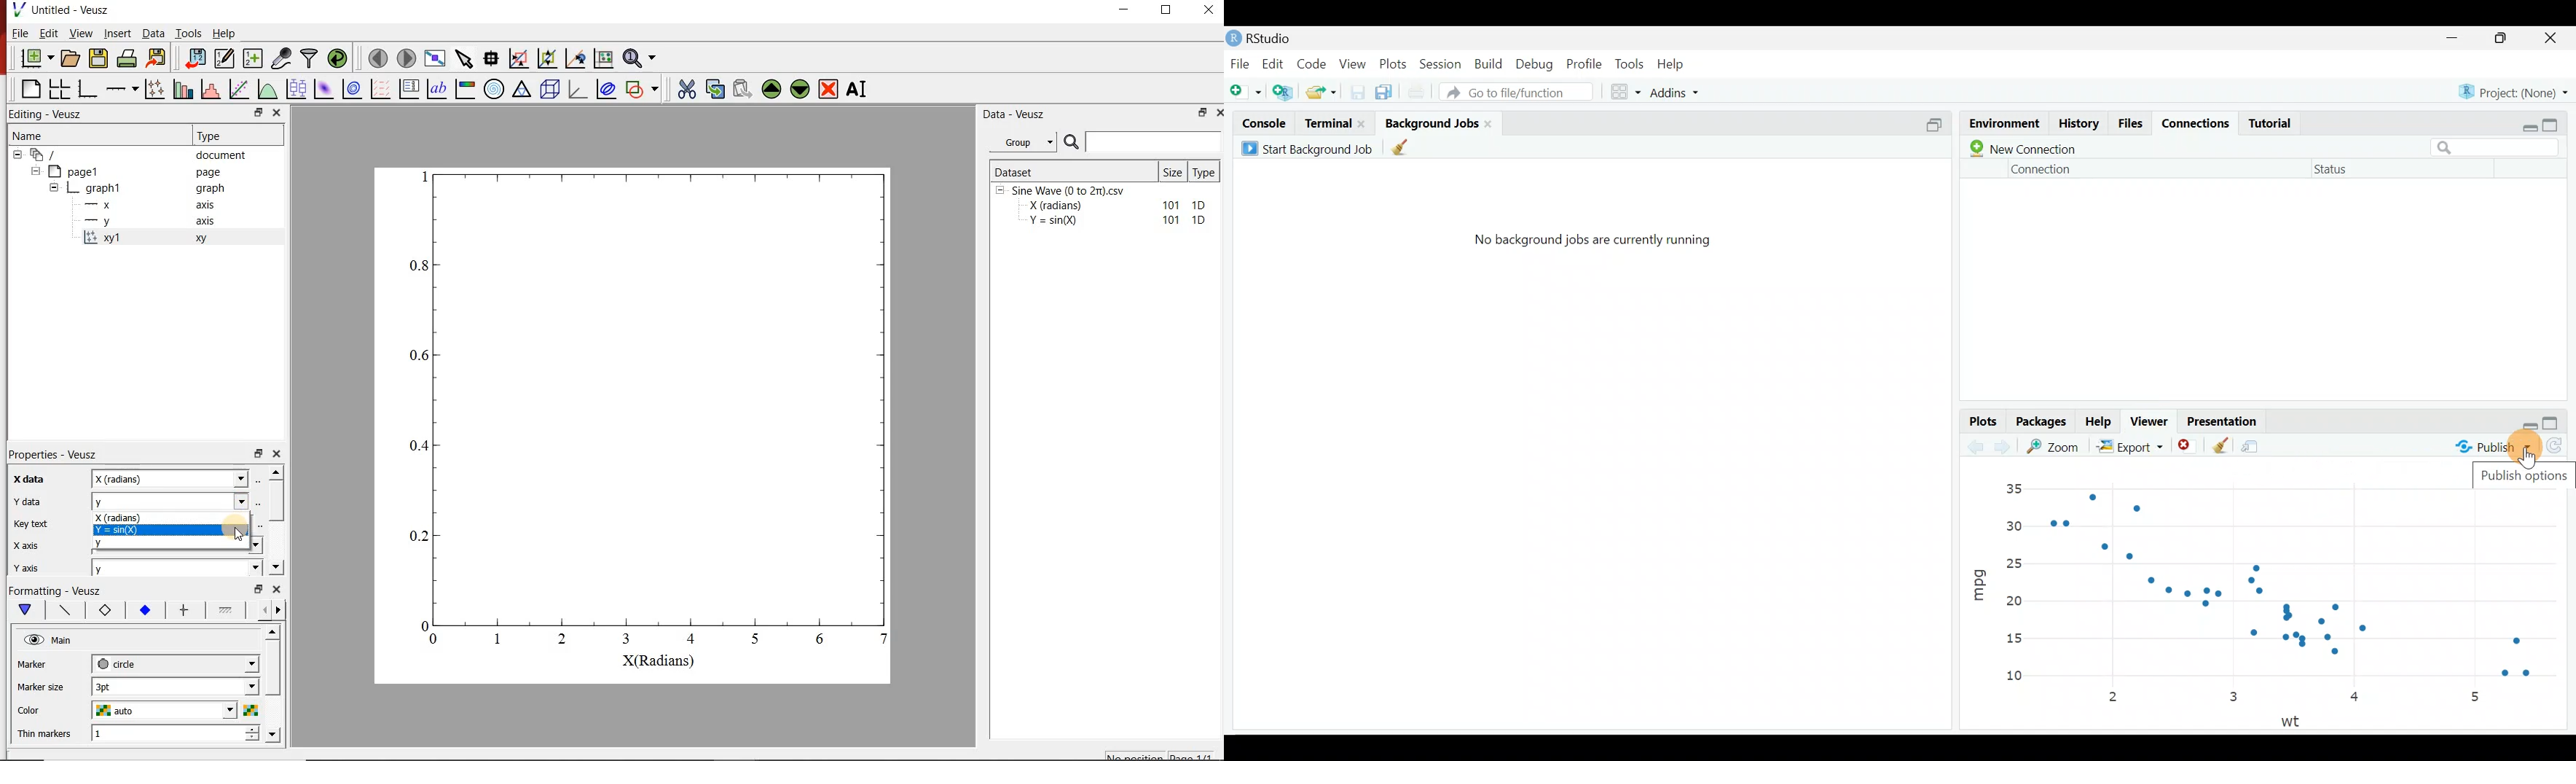 This screenshot has height=784, width=2576. Describe the element at coordinates (1629, 66) in the screenshot. I see `Tools` at that location.